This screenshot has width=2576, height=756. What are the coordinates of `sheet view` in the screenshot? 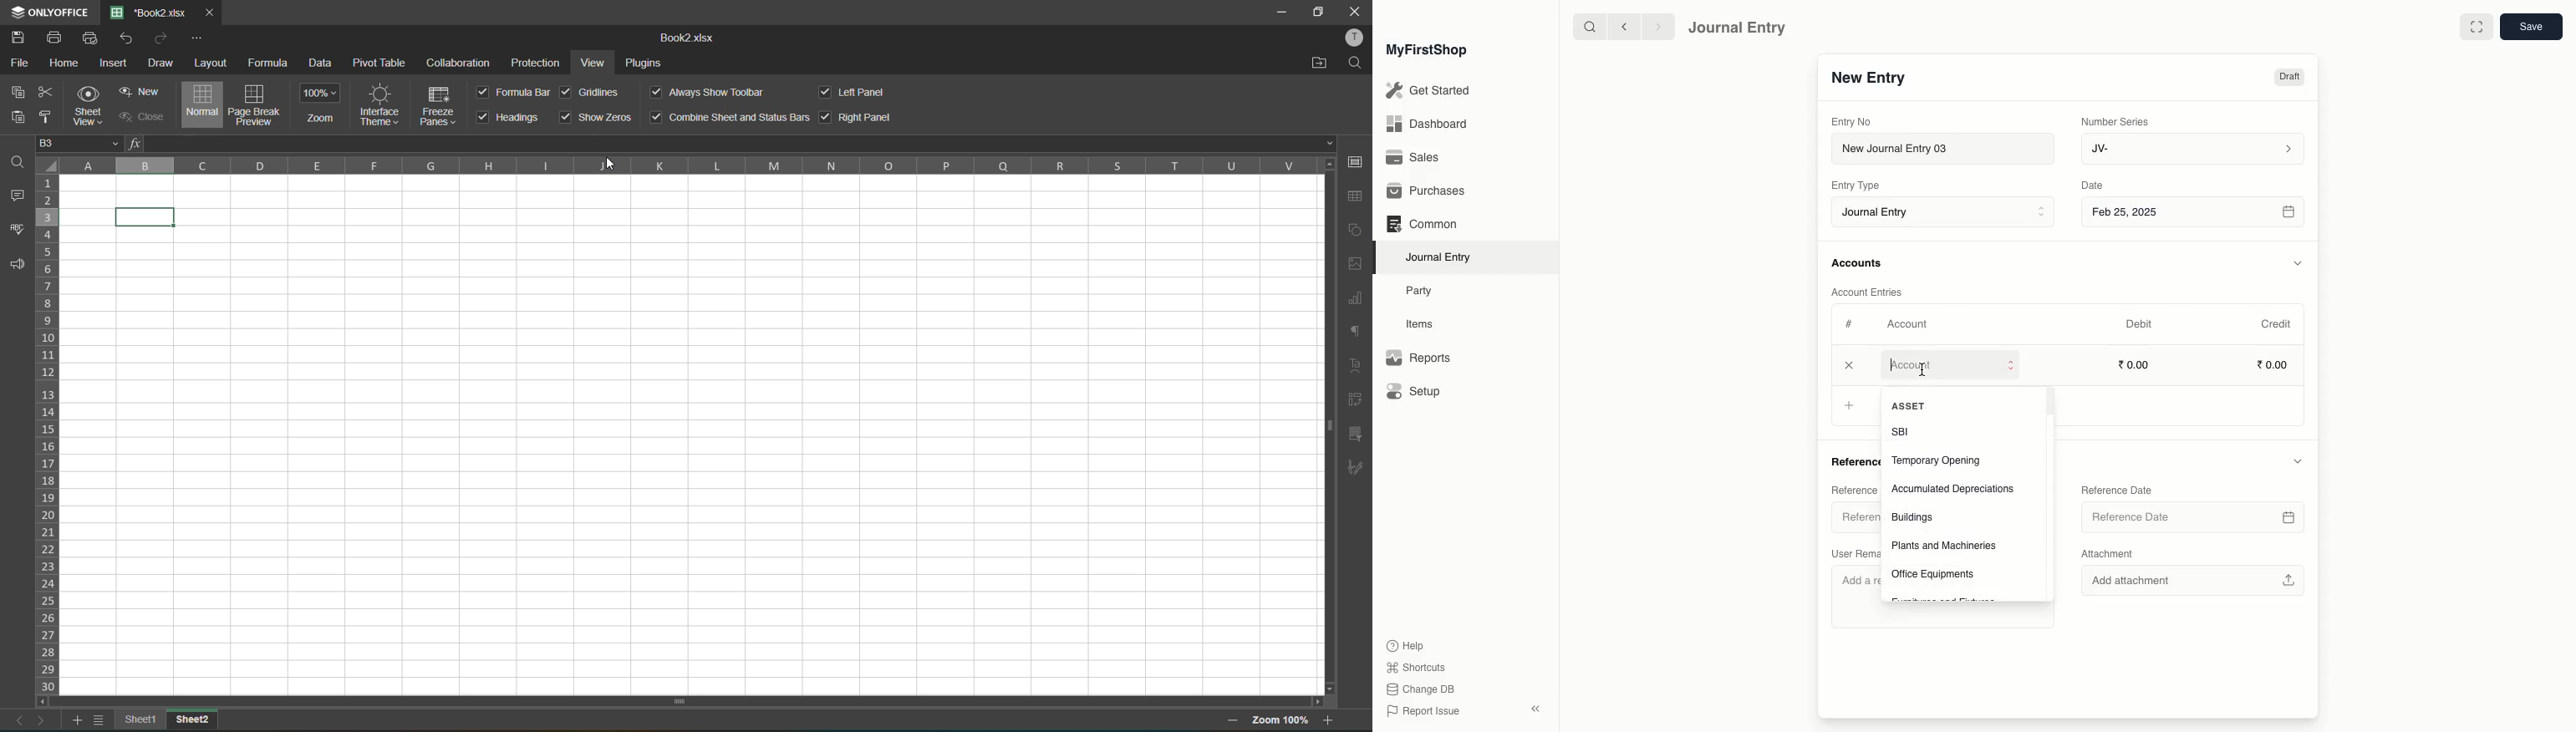 It's located at (89, 107).